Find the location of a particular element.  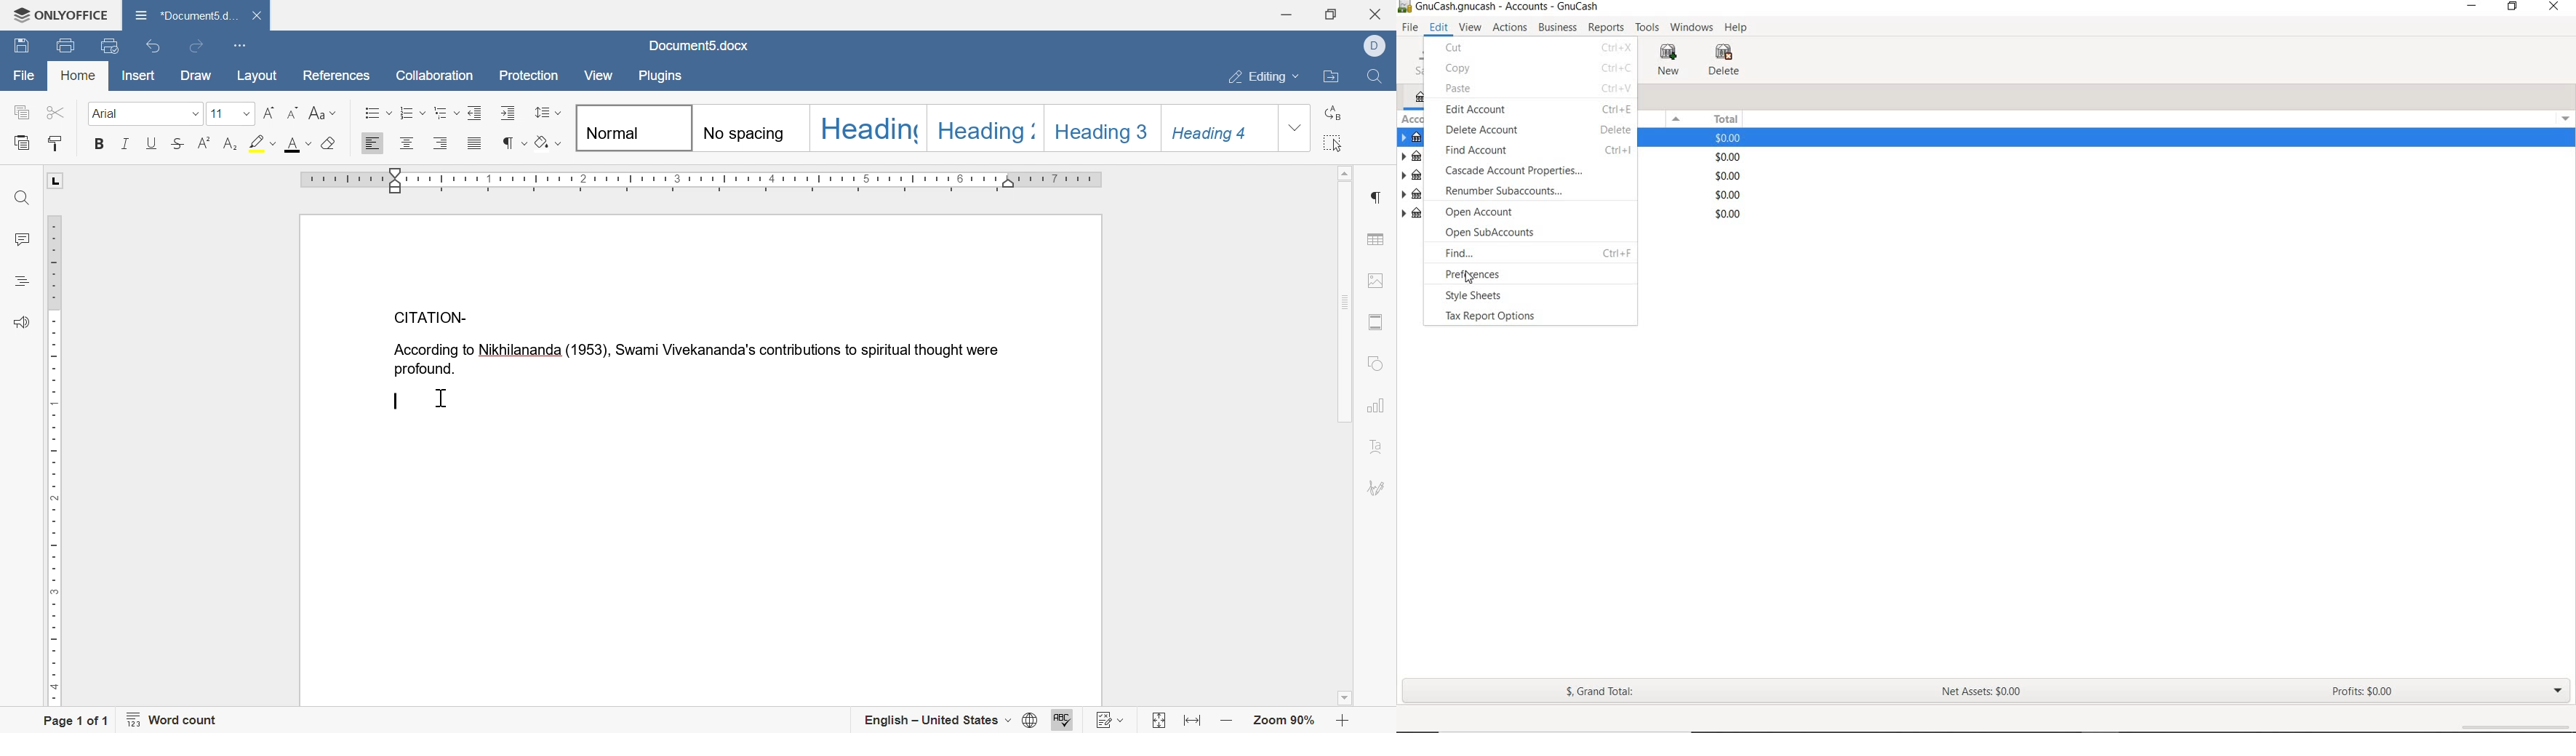

decrease indent is located at coordinates (477, 114).